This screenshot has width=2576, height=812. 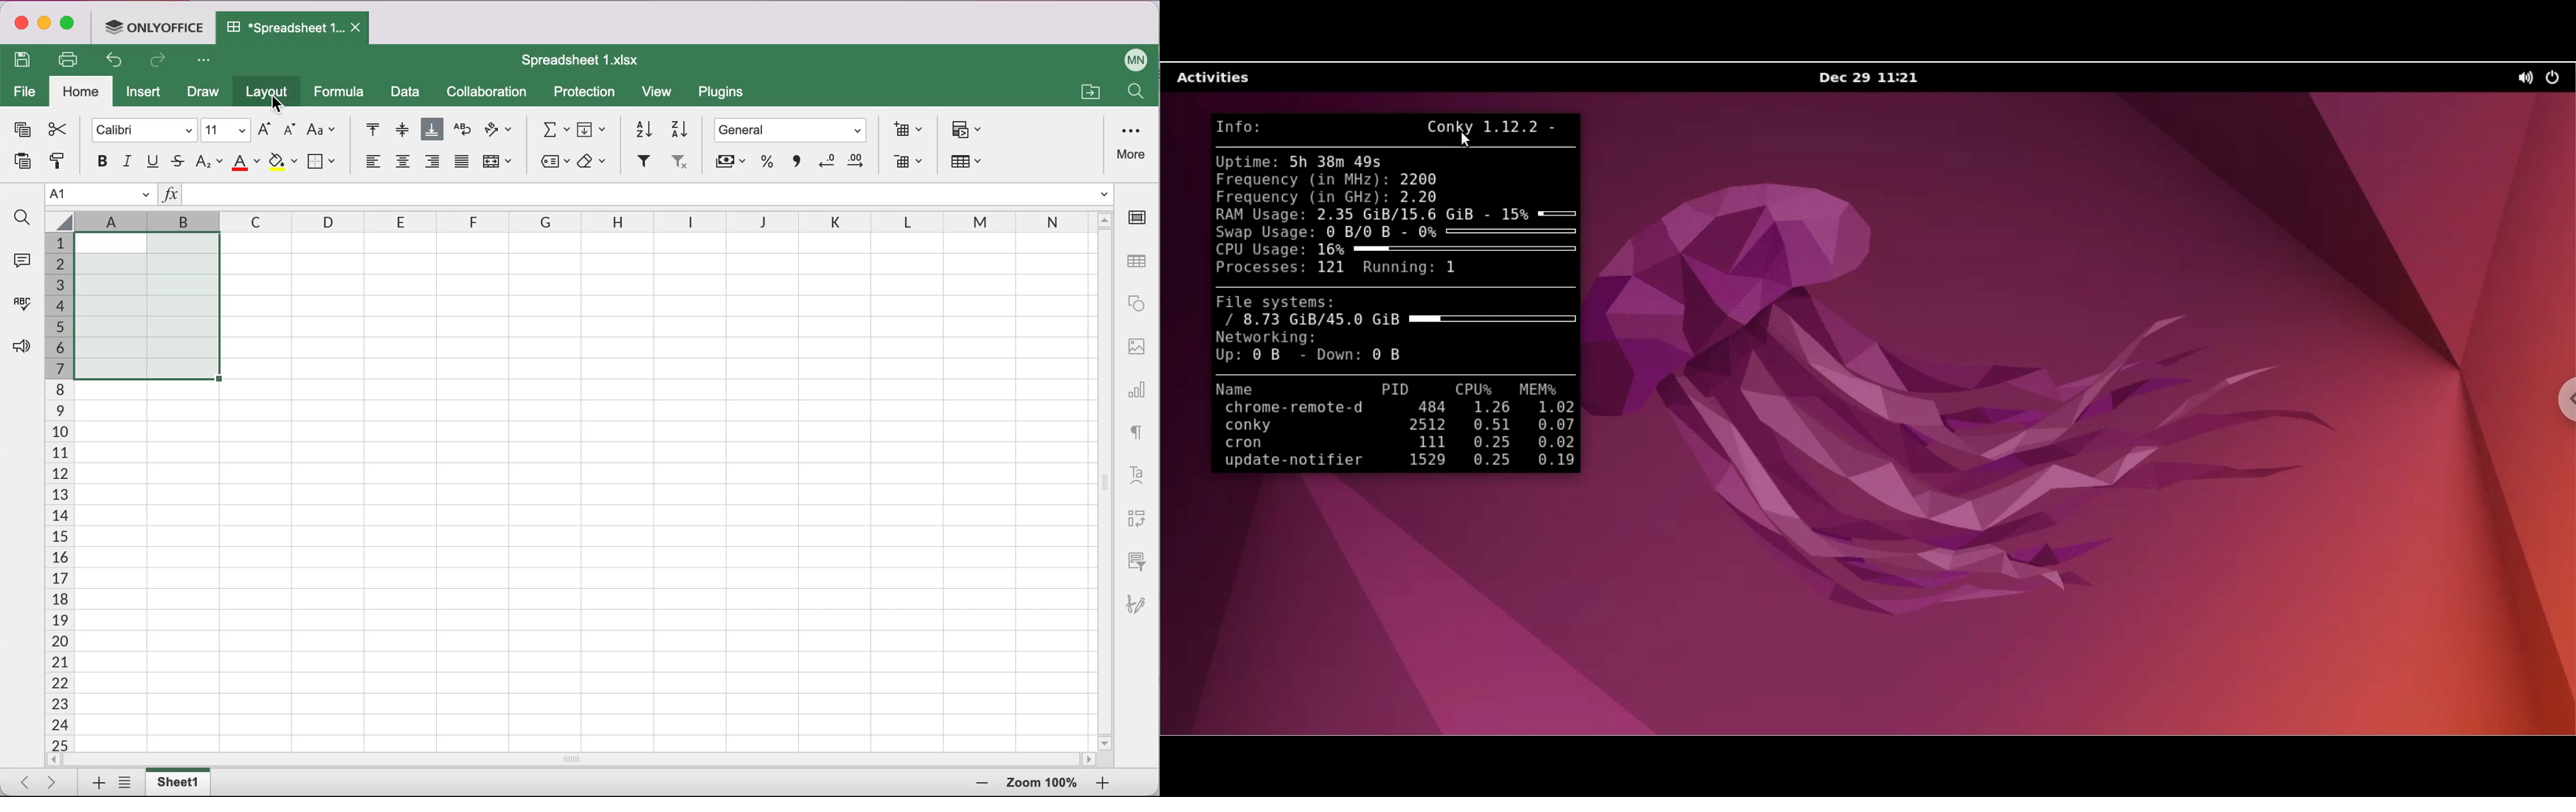 What do you see at coordinates (178, 162) in the screenshot?
I see `striketrough` at bounding box center [178, 162].